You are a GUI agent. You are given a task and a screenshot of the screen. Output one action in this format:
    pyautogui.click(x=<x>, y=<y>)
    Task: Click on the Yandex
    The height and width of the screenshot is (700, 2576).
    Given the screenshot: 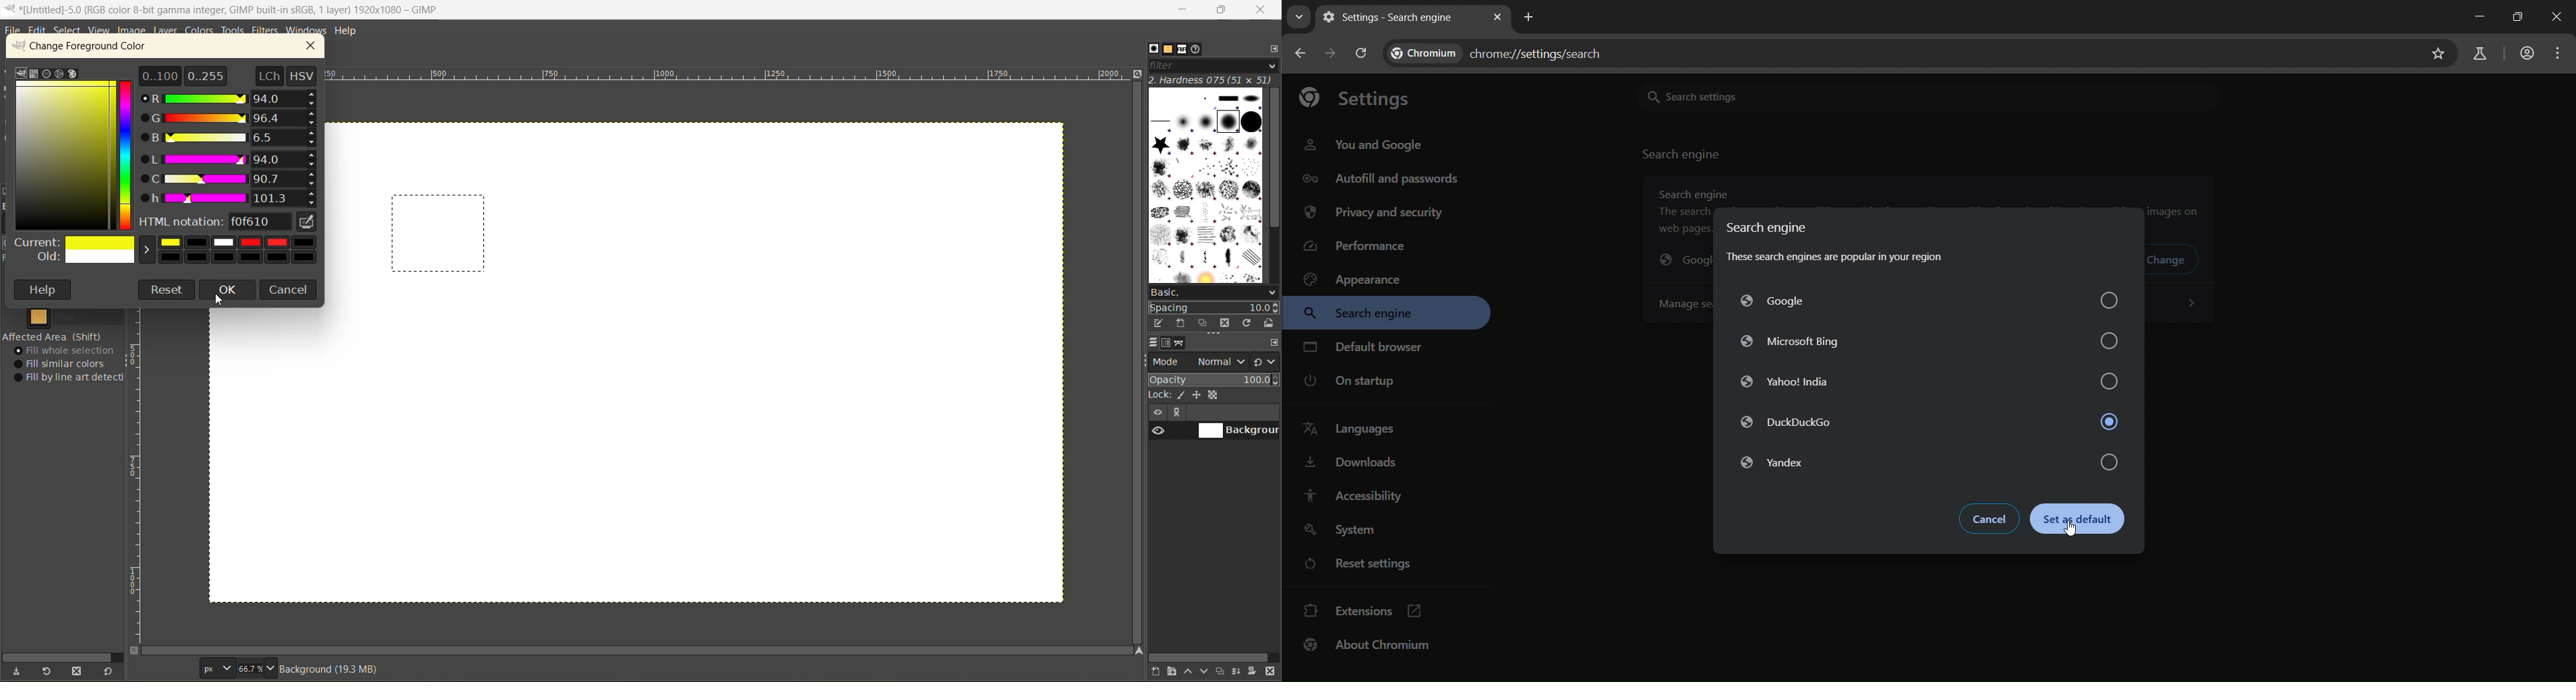 What is the action you would take?
    pyautogui.click(x=1924, y=463)
    